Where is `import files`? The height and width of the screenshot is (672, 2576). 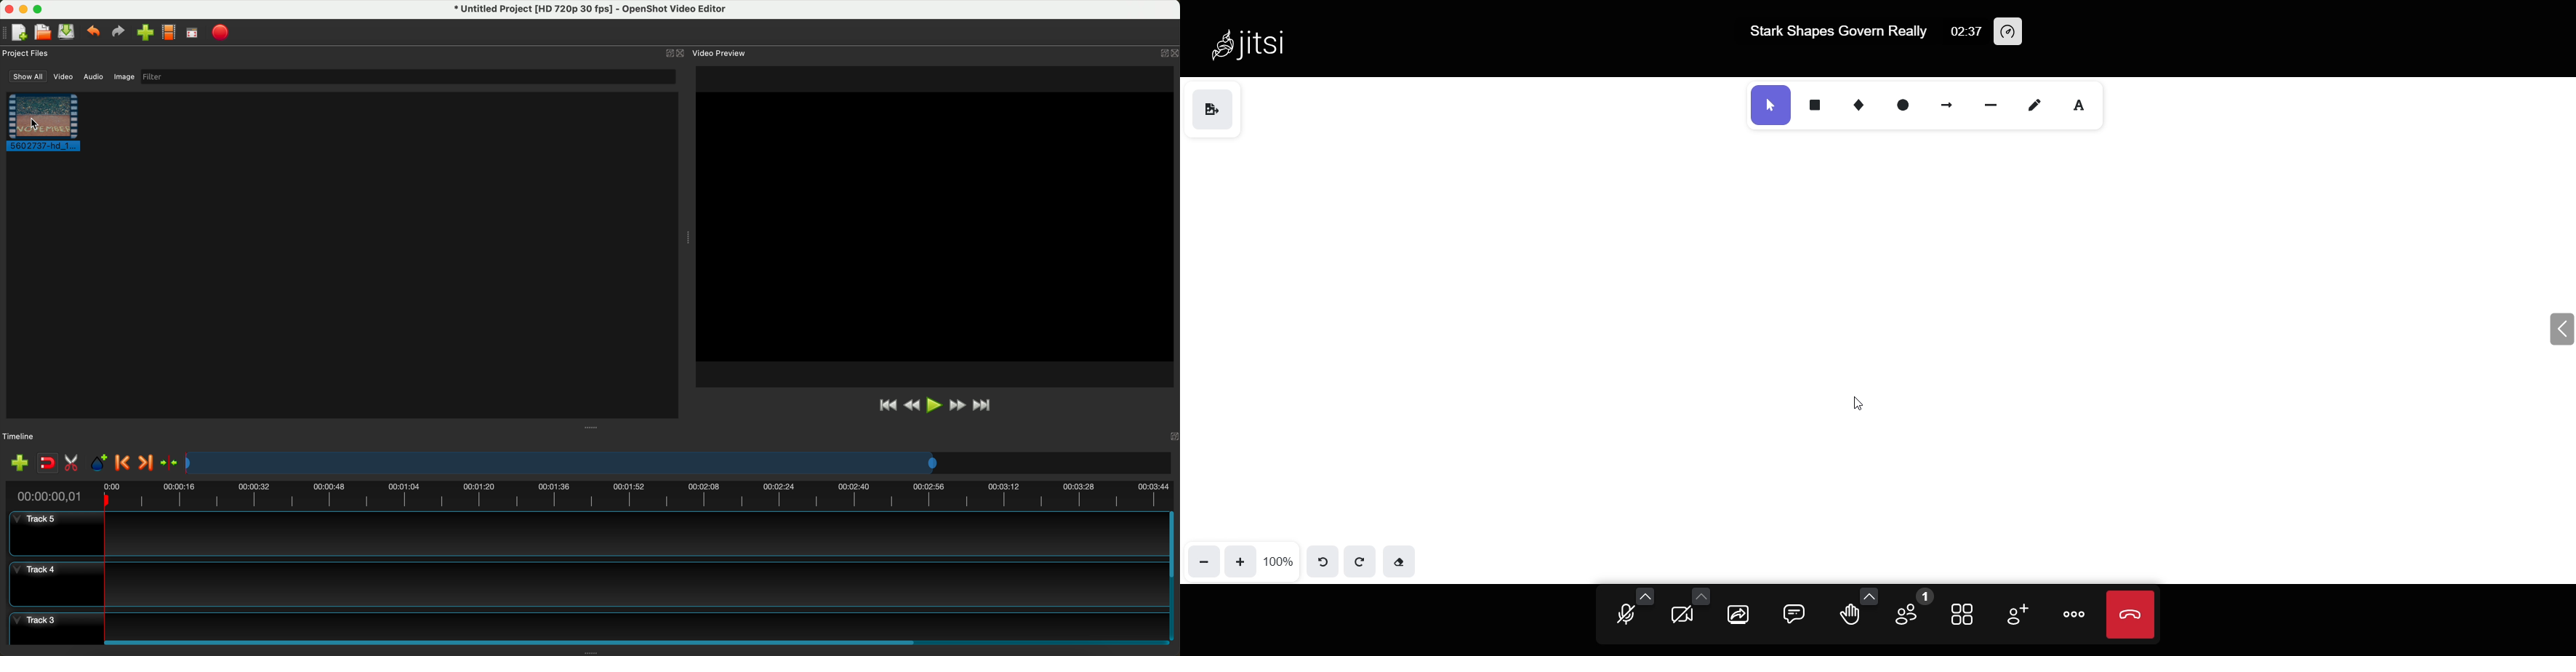 import files is located at coordinates (145, 33).